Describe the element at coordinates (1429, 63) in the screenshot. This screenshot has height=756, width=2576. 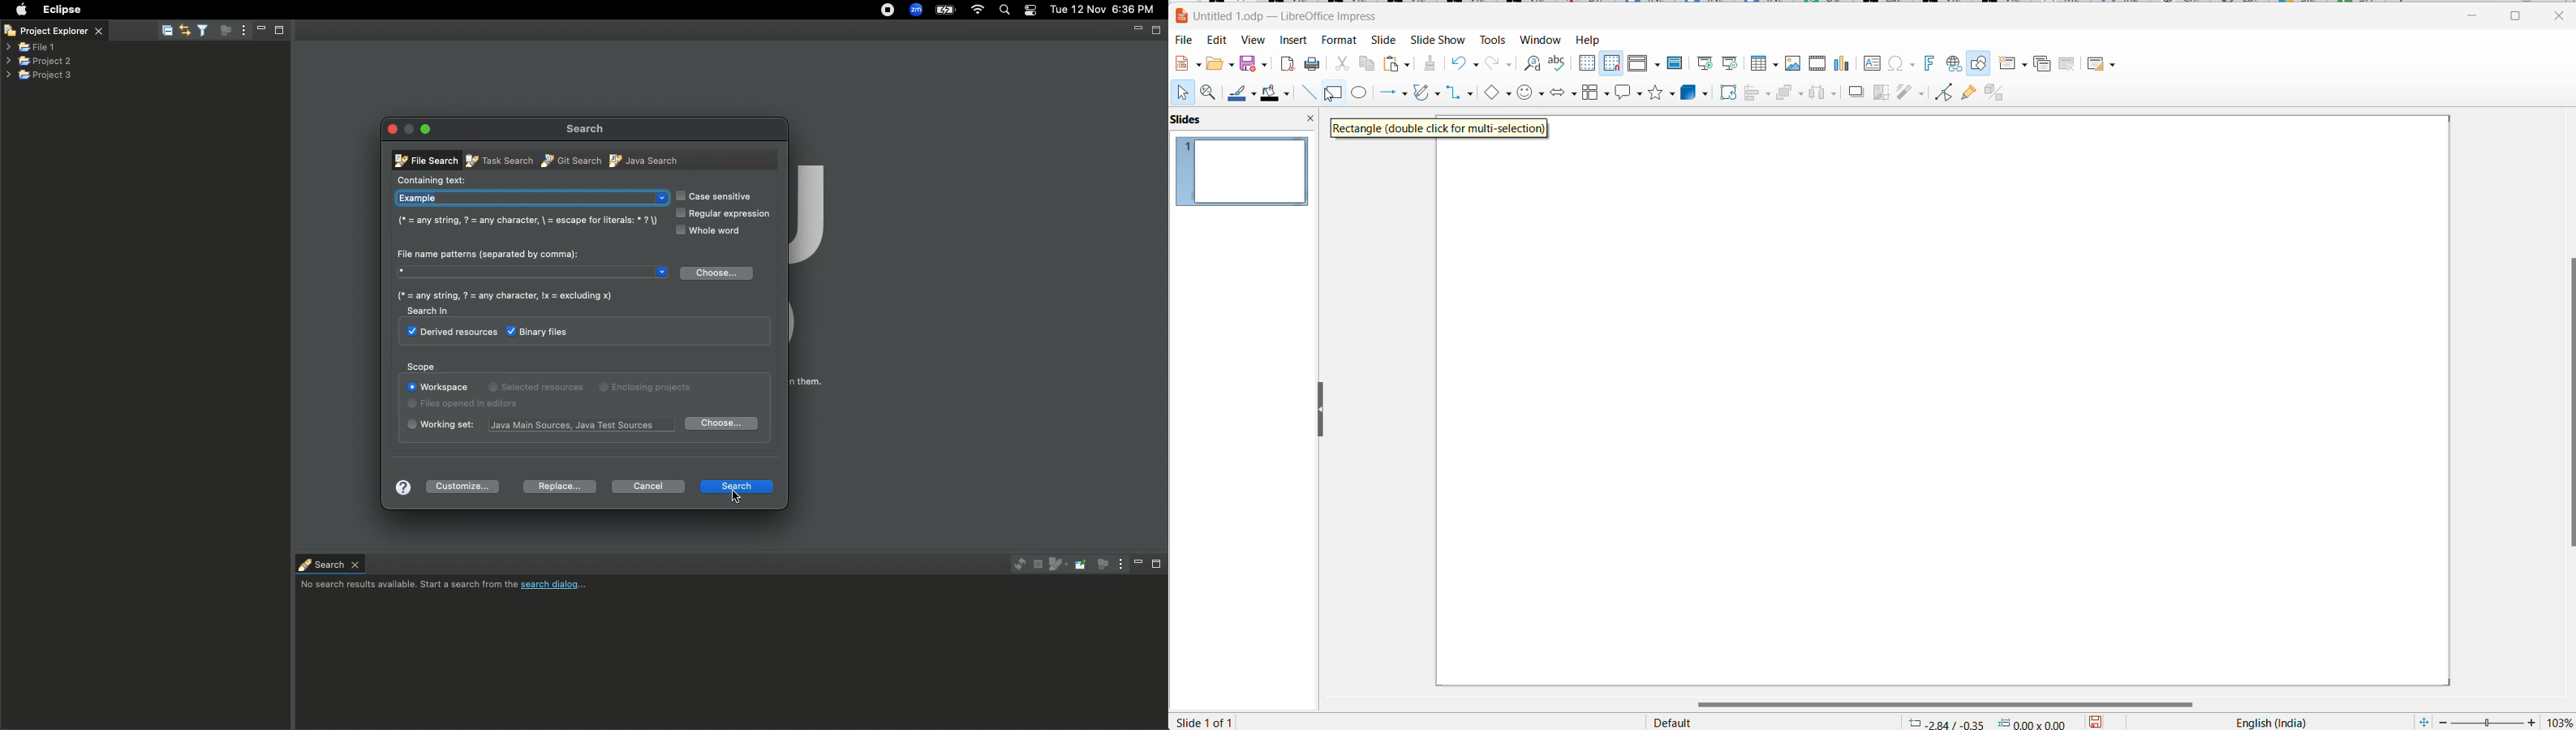
I see `clear direct formatting` at that location.